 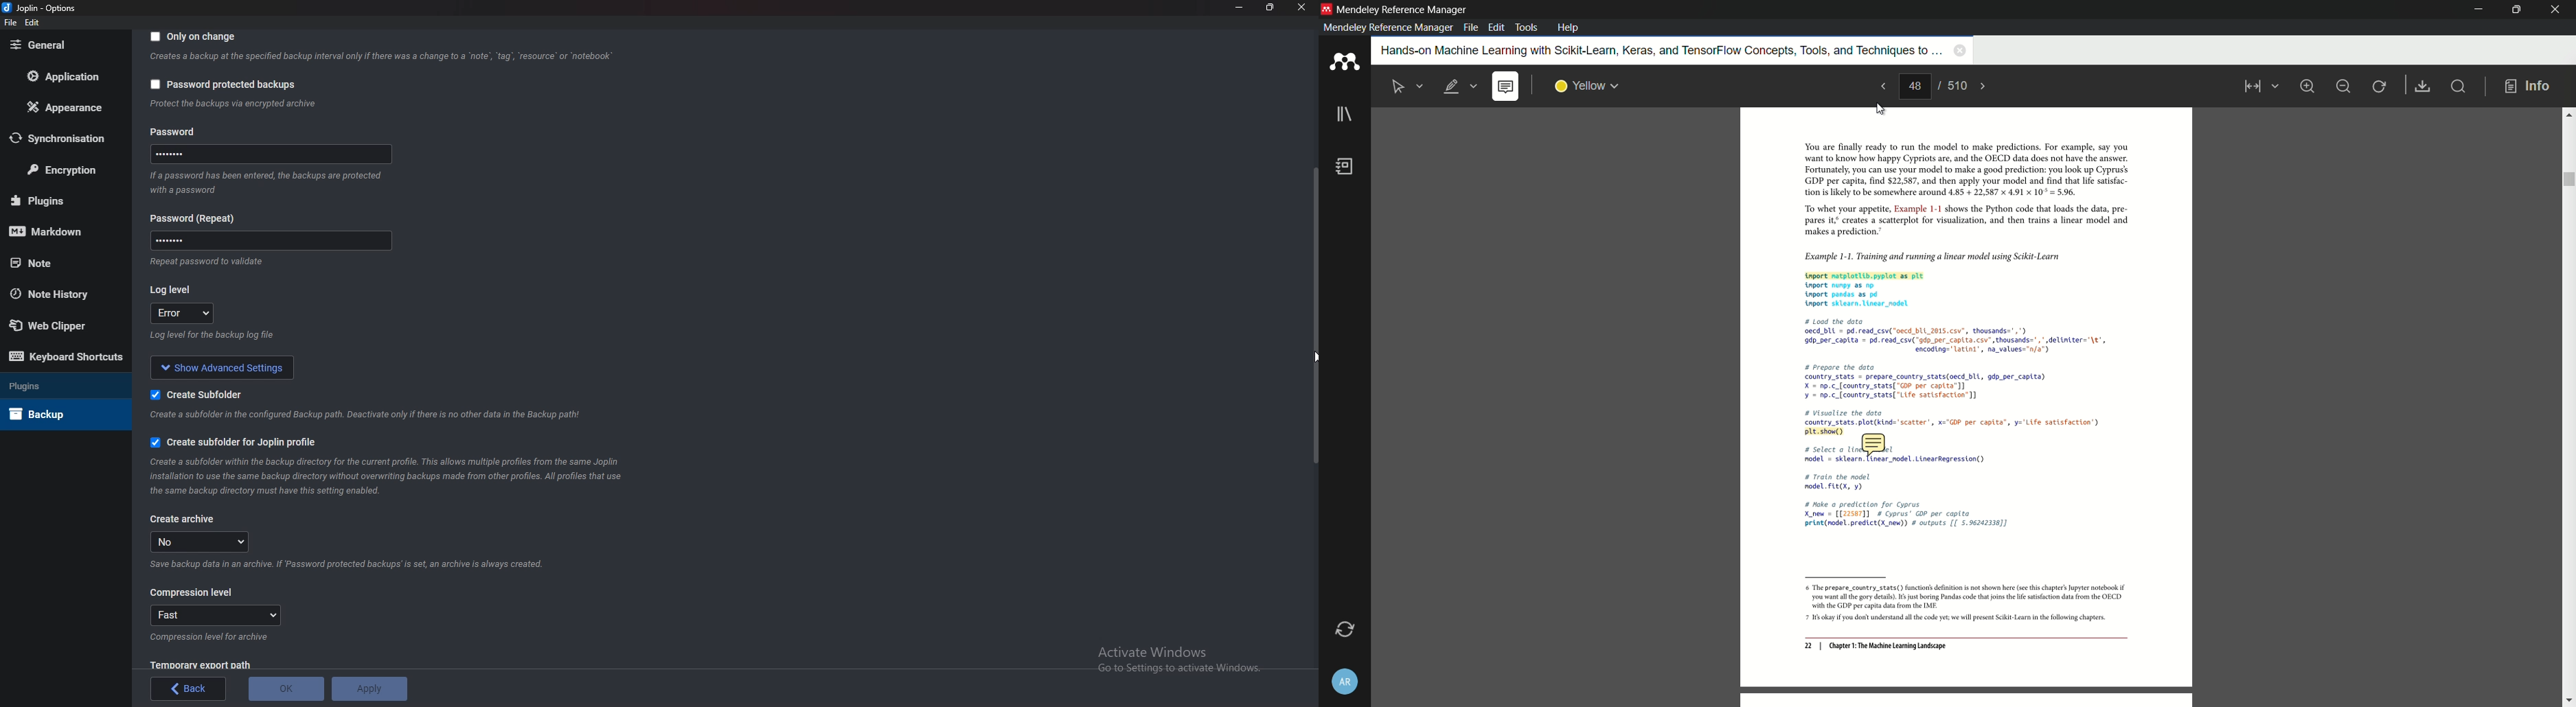 What do you see at coordinates (60, 76) in the screenshot?
I see `Application` at bounding box center [60, 76].